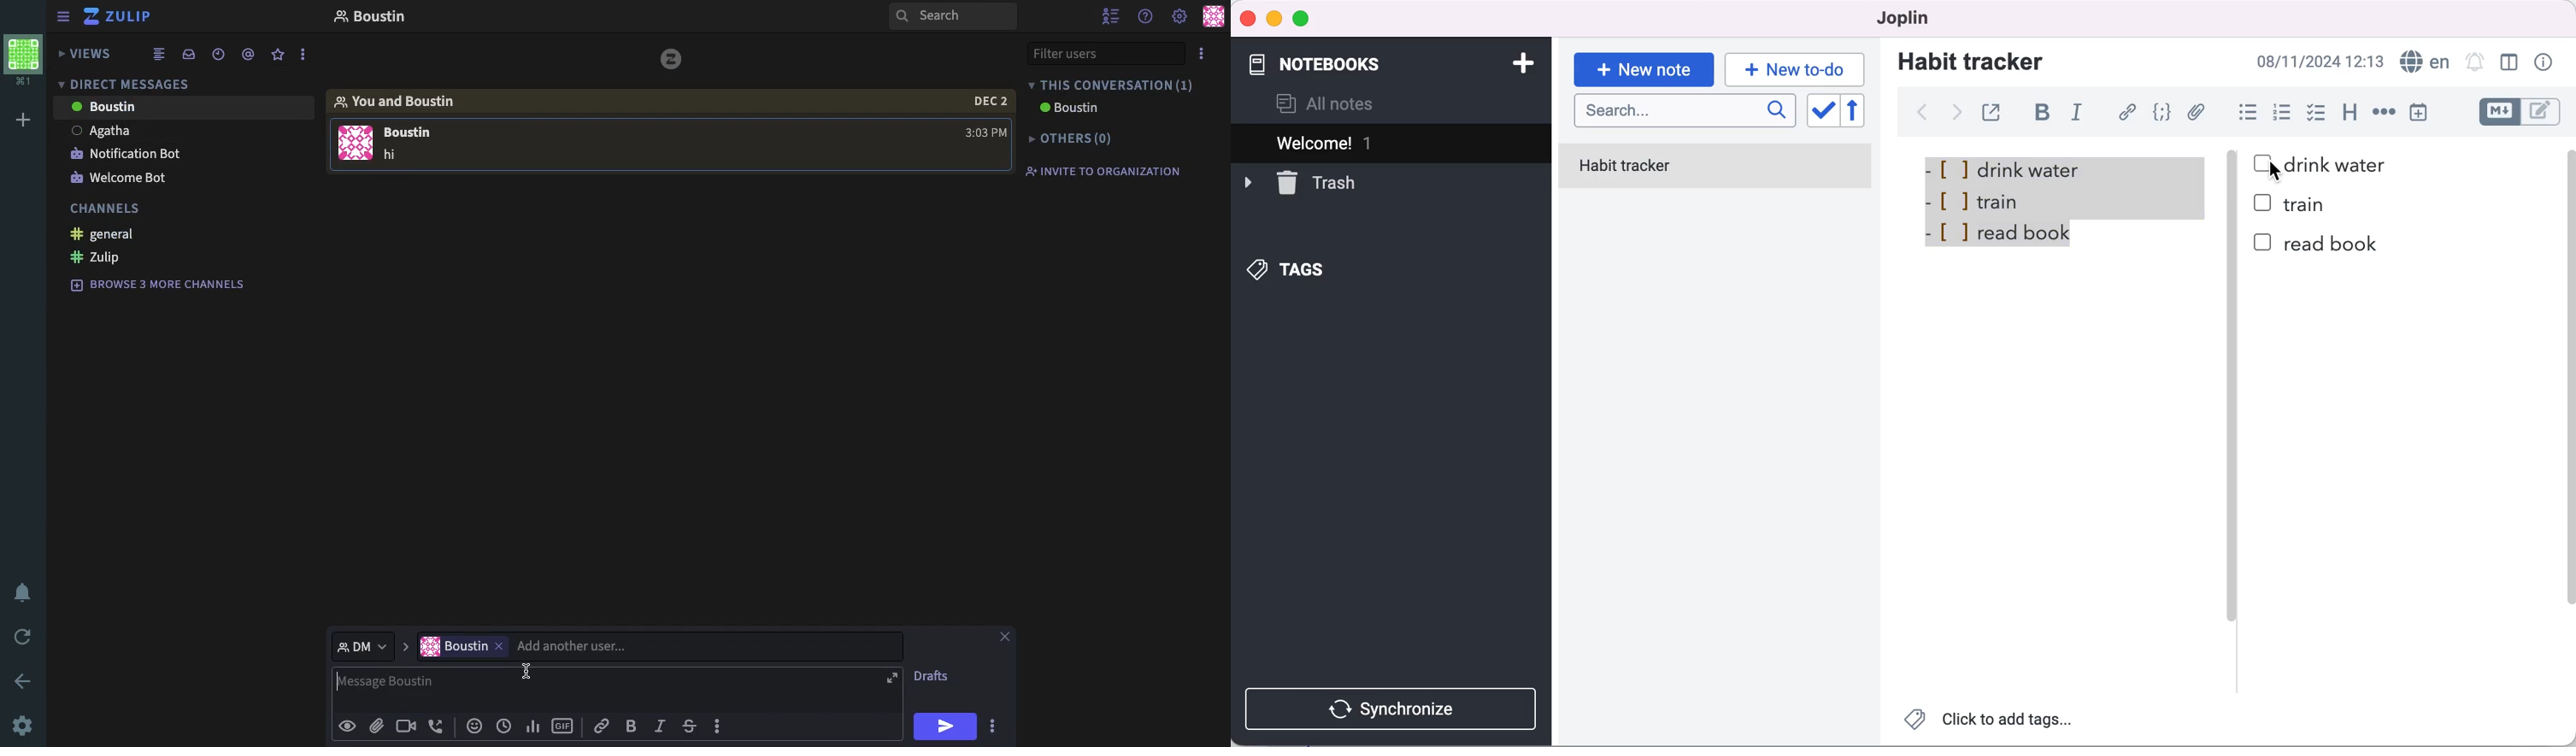 This screenshot has height=756, width=2576. I want to click on hi, so click(947, 727).